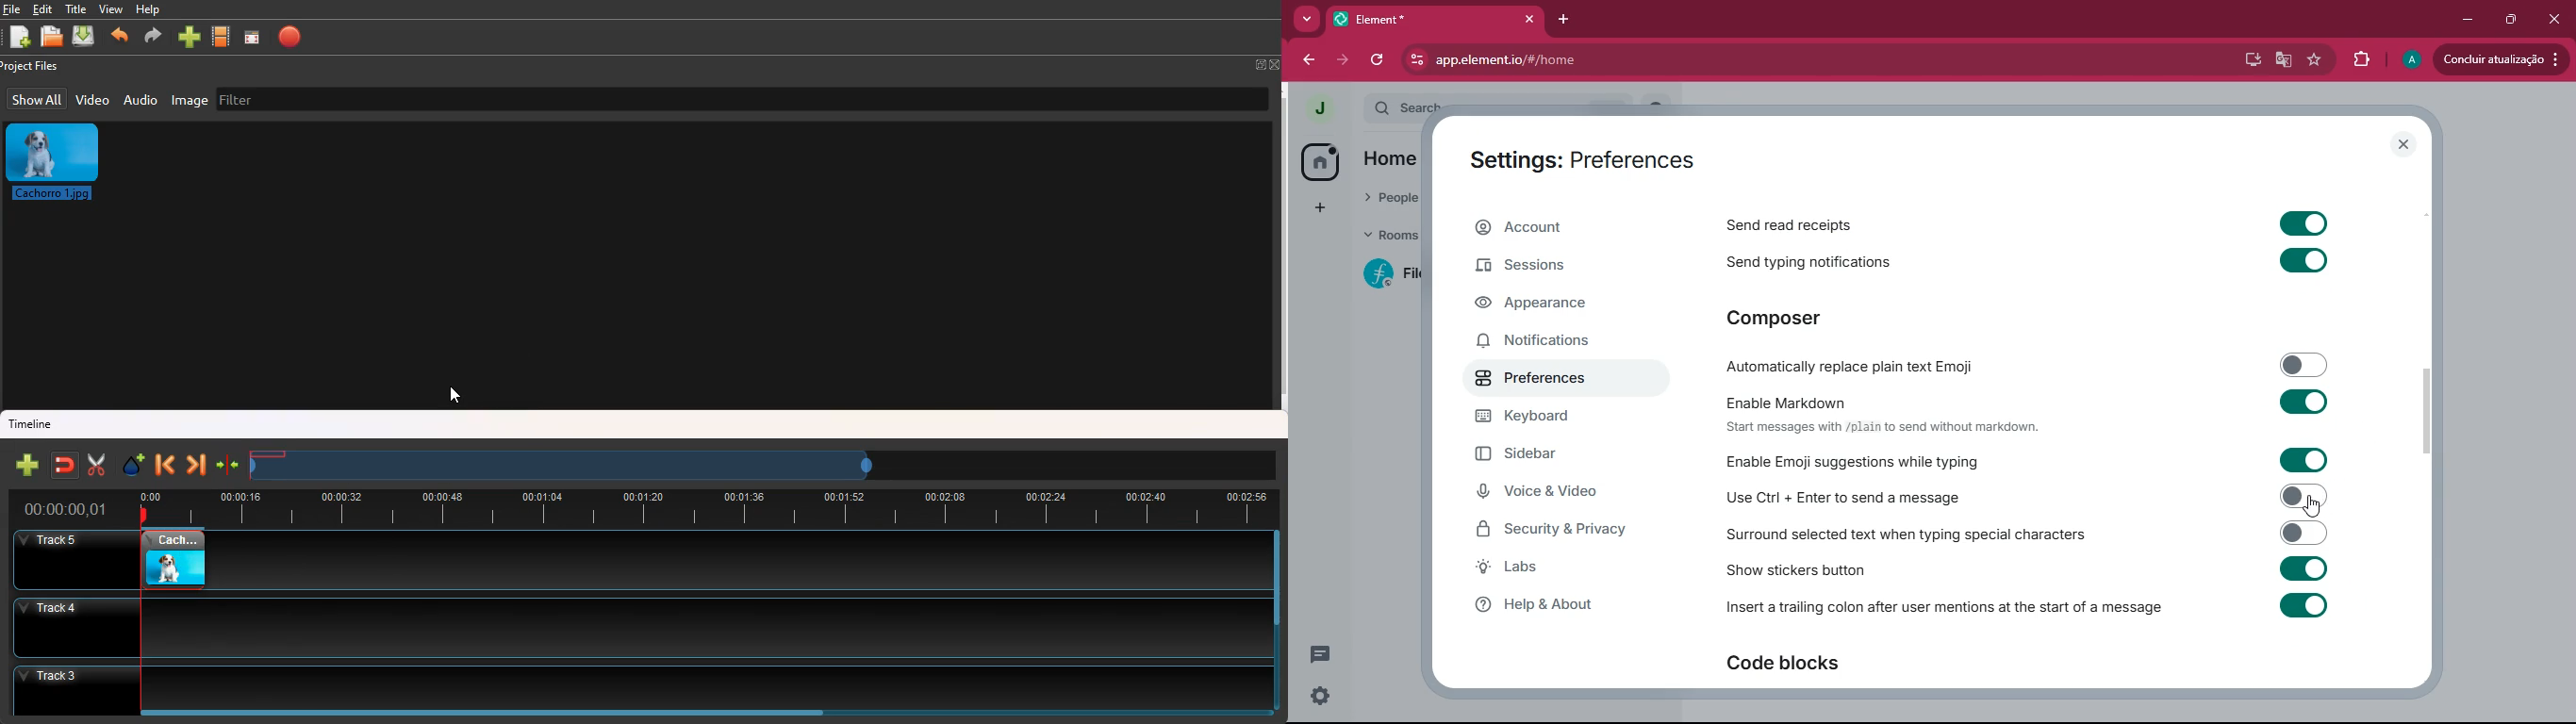 This screenshot has width=2576, height=728. I want to click on toggle on or off, so click(2300, 363).